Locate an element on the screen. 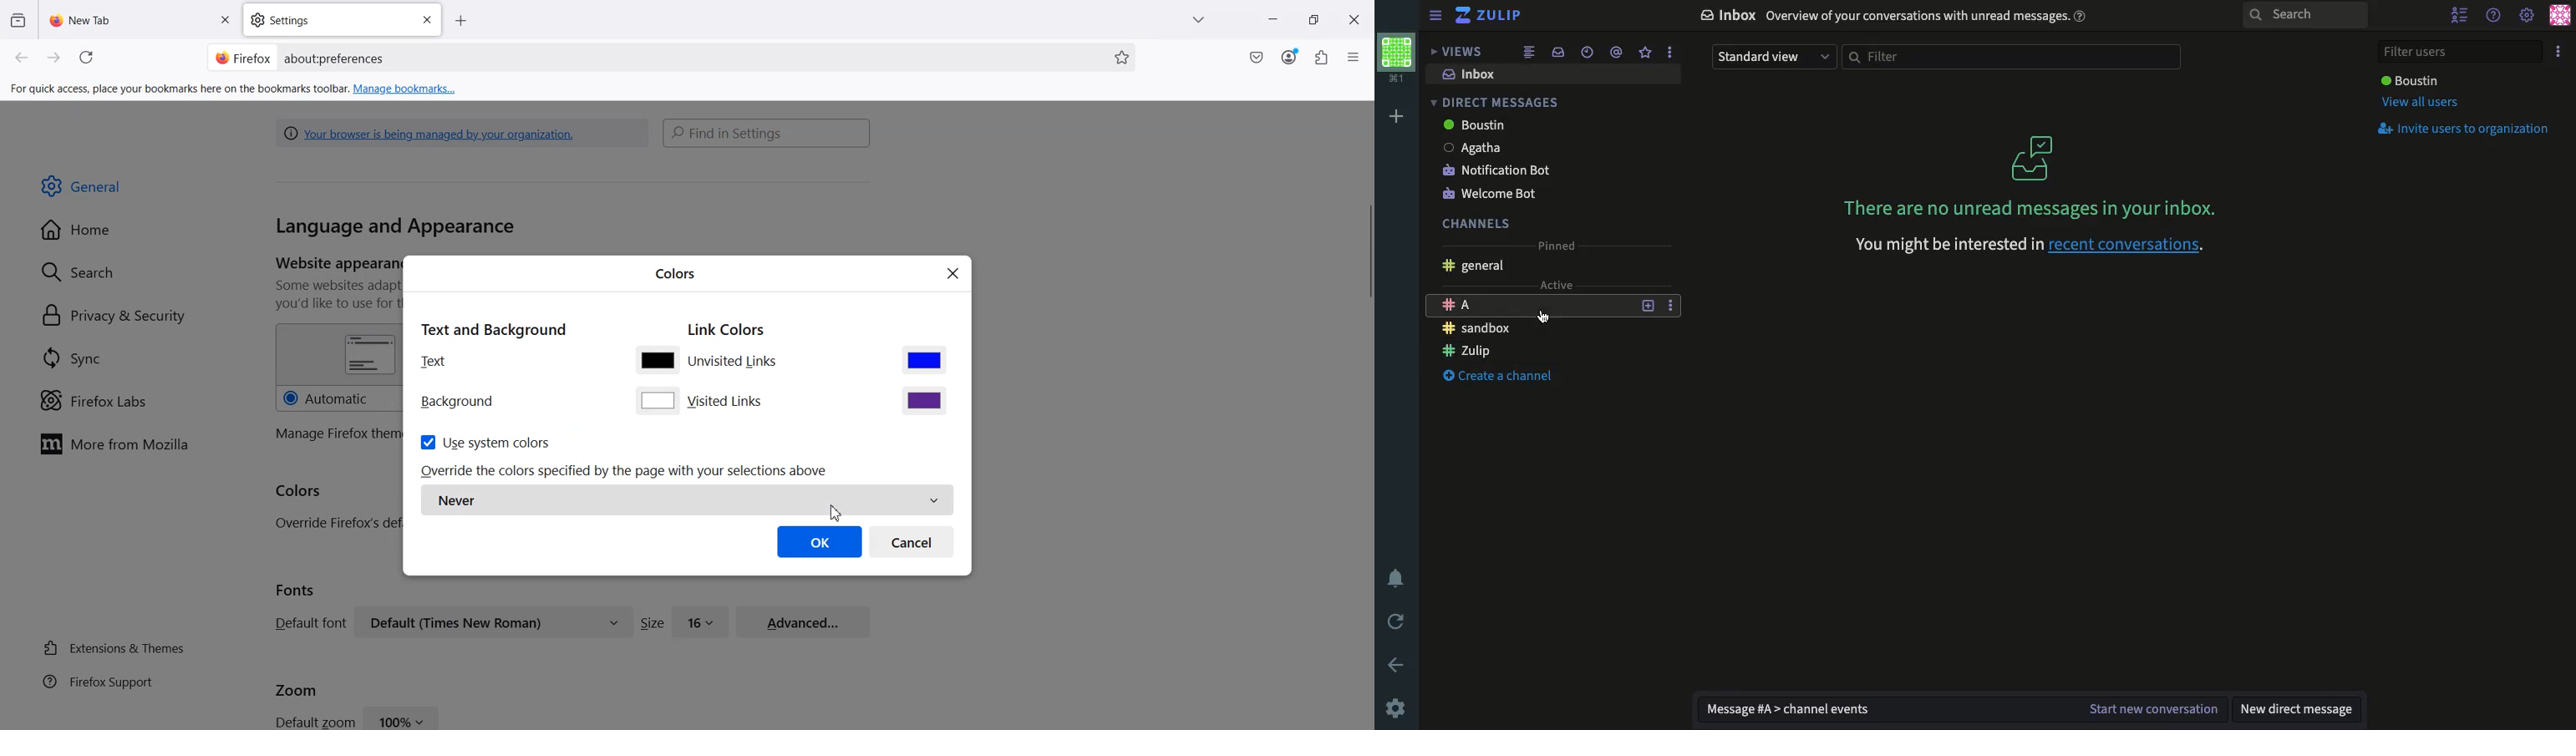  icon is located at coordinates (2031, 159).